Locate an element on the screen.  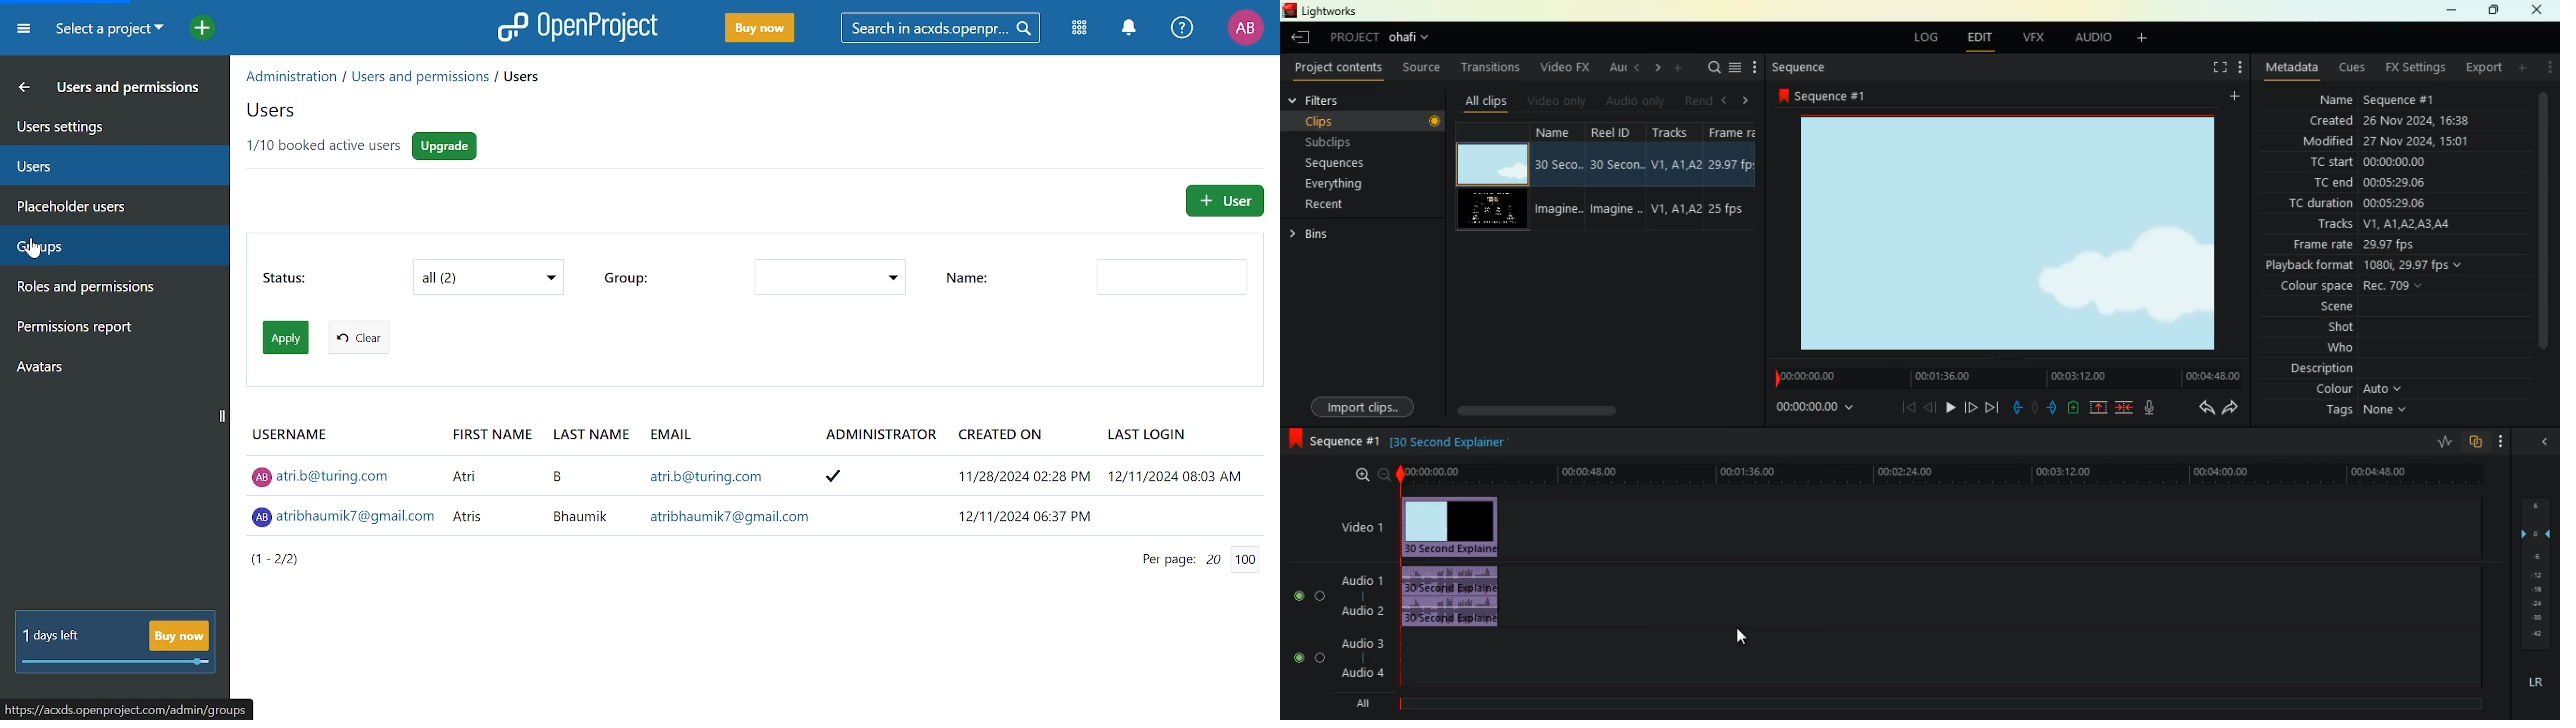
transitions is located at coordinates (1494, 67).